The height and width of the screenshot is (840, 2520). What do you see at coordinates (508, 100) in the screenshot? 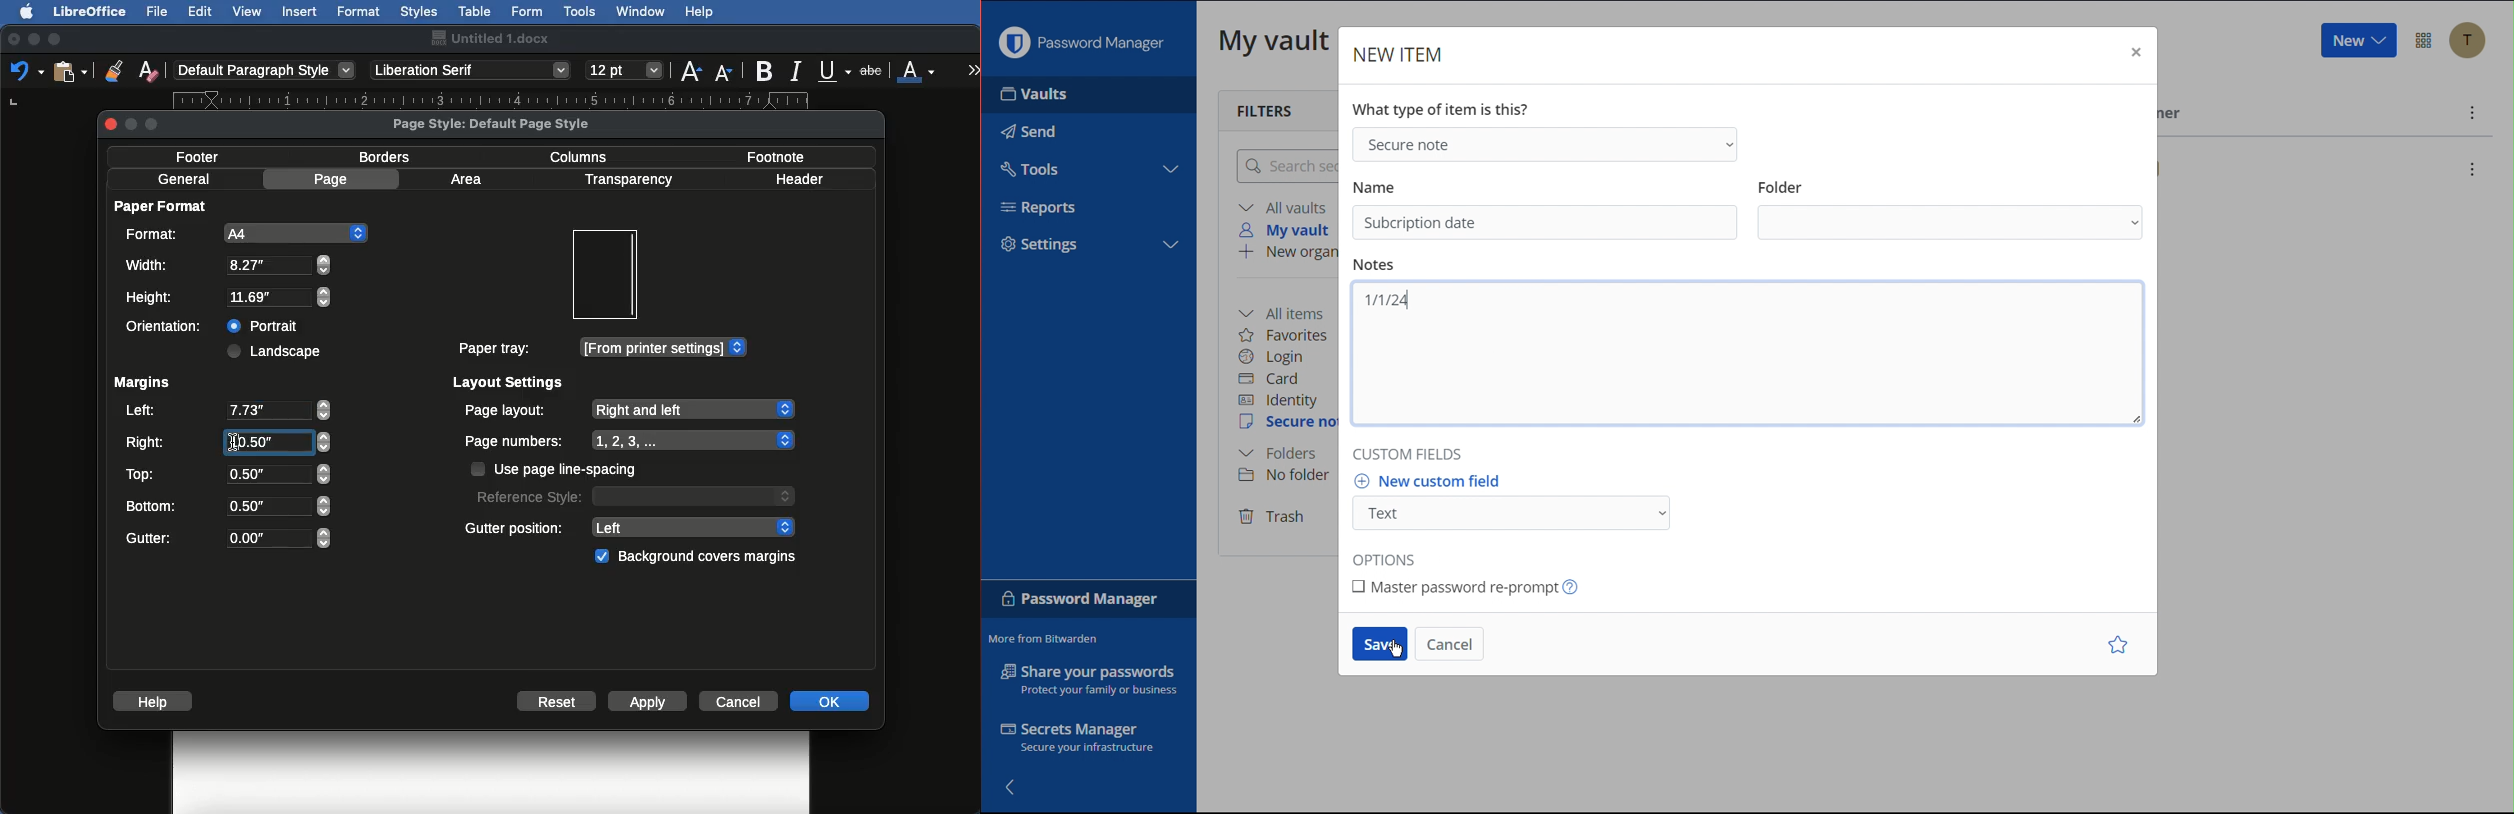
I see `Ruler` at bounding box center [508, 100].